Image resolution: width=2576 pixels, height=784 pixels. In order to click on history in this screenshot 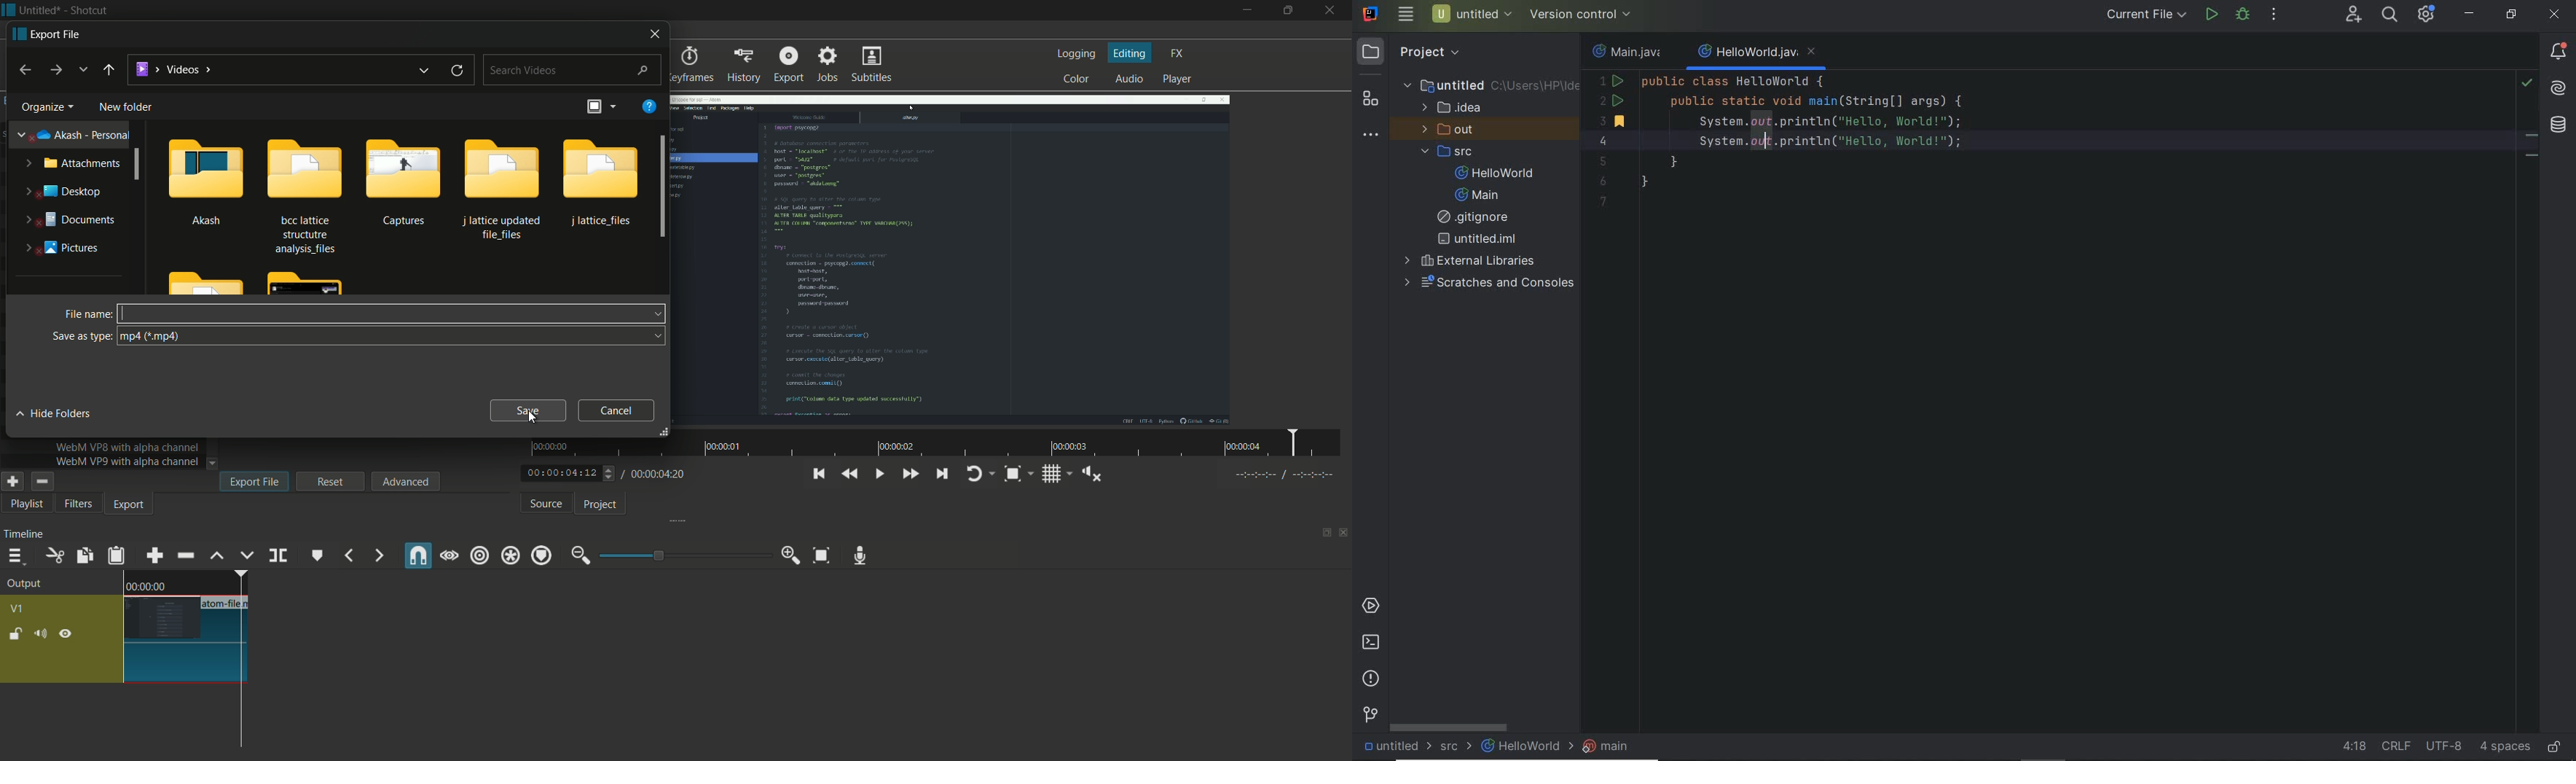, I will do `click(746, 66)`.